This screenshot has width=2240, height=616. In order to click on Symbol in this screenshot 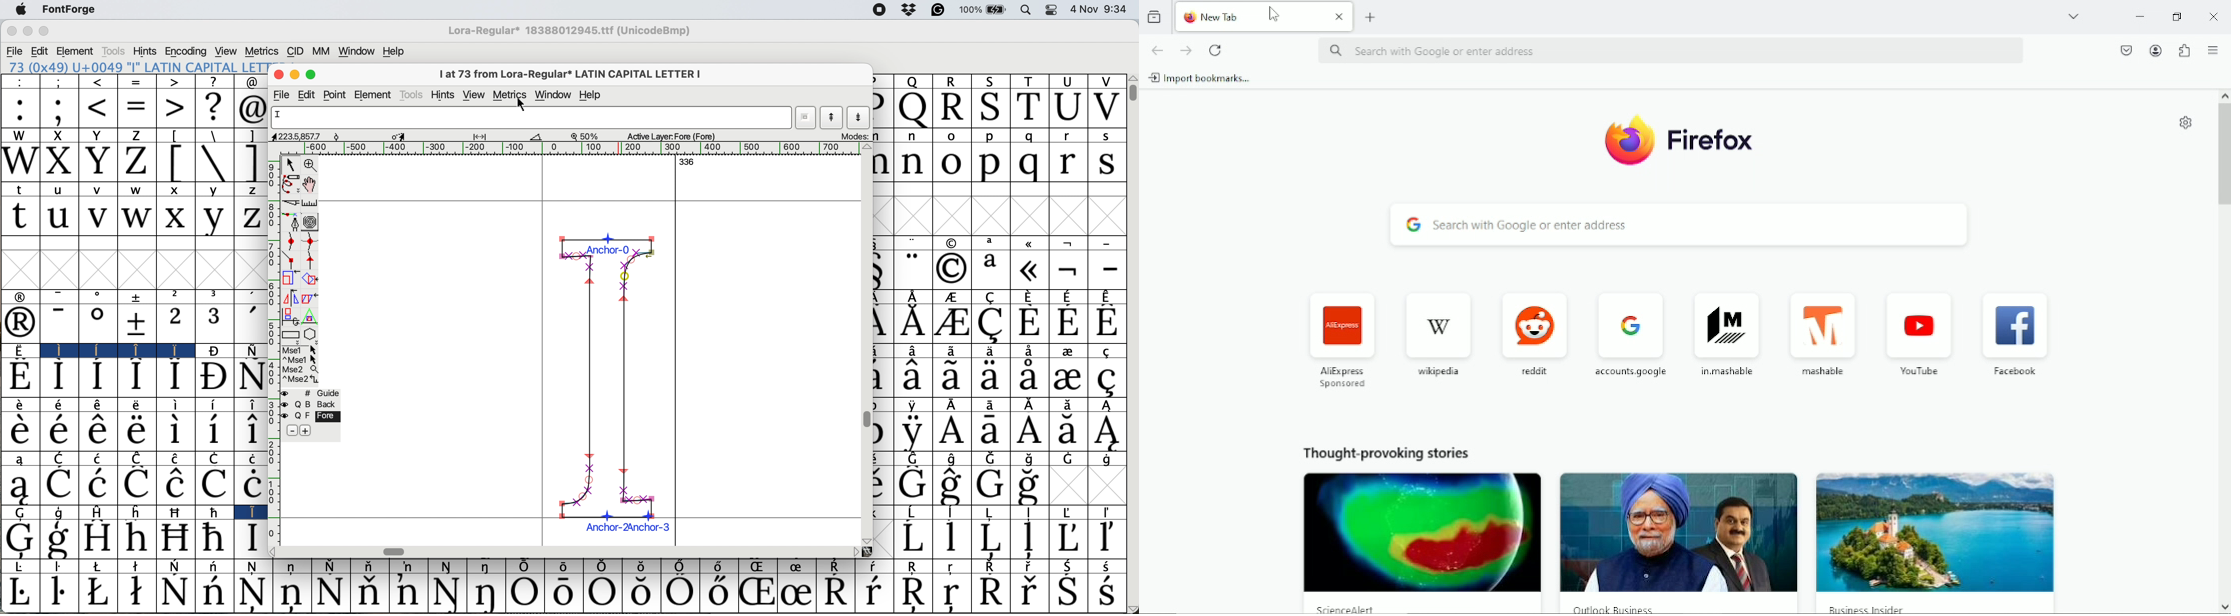, I will do `click(139, 458)`.